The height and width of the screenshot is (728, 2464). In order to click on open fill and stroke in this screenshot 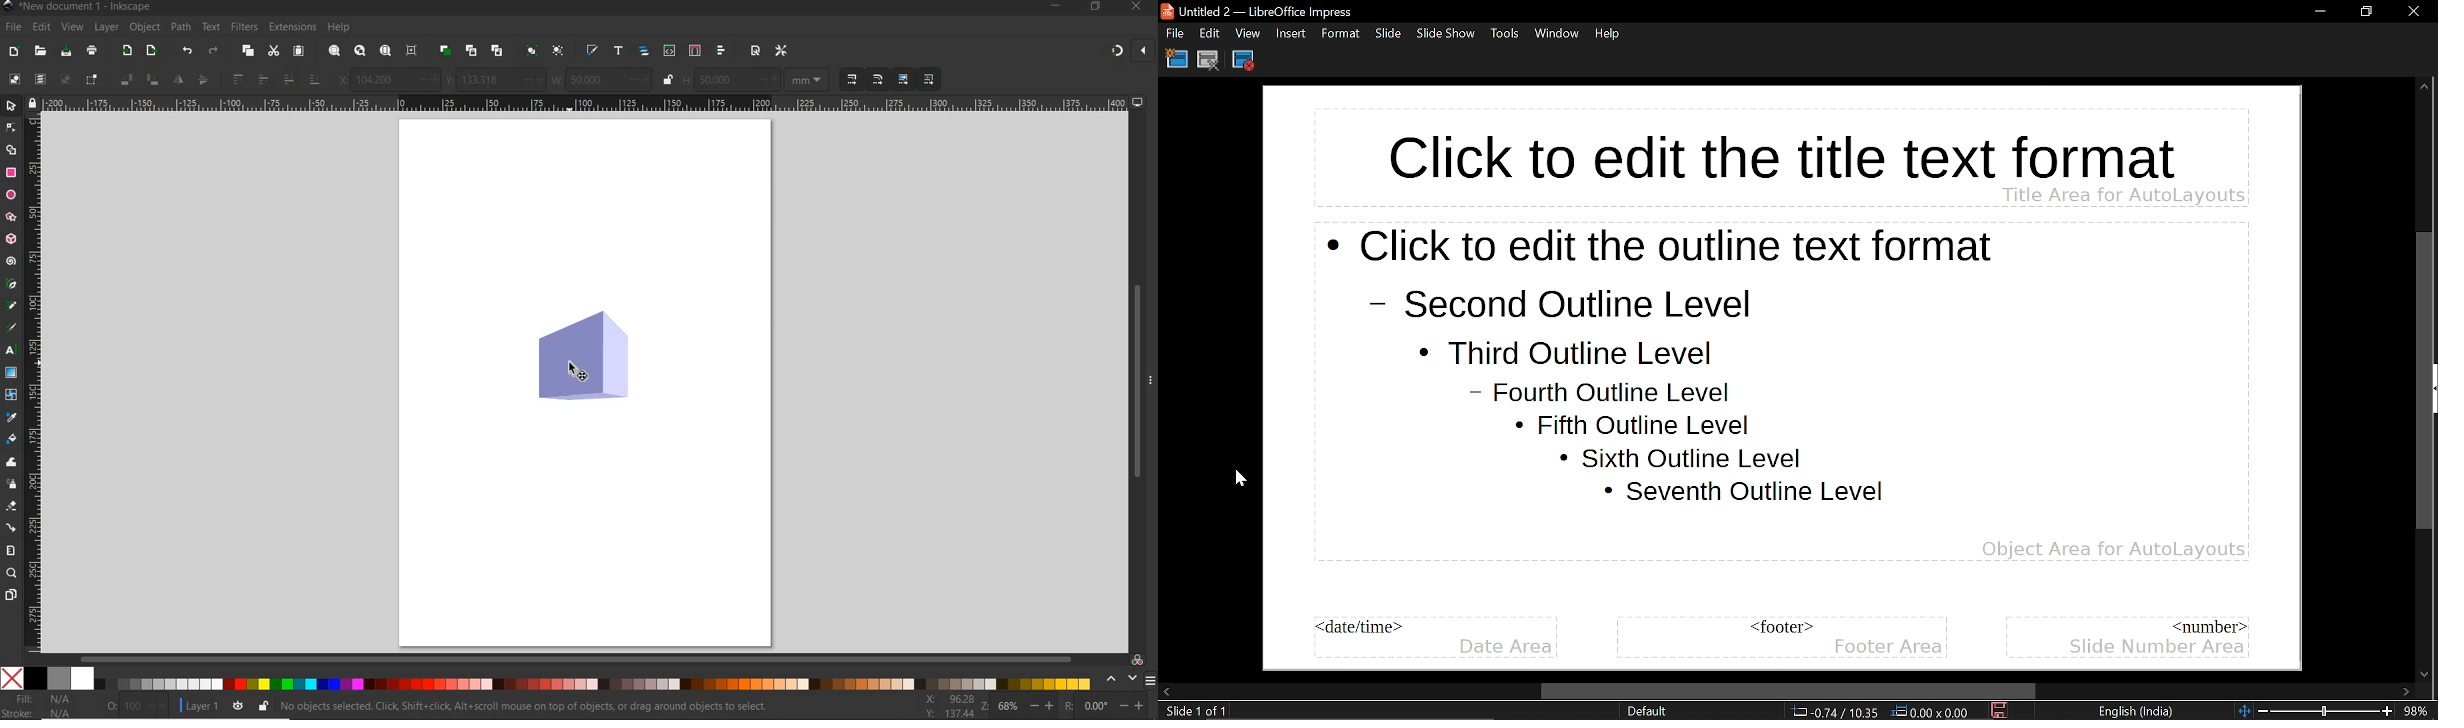, I will do `click(591, 50)`.